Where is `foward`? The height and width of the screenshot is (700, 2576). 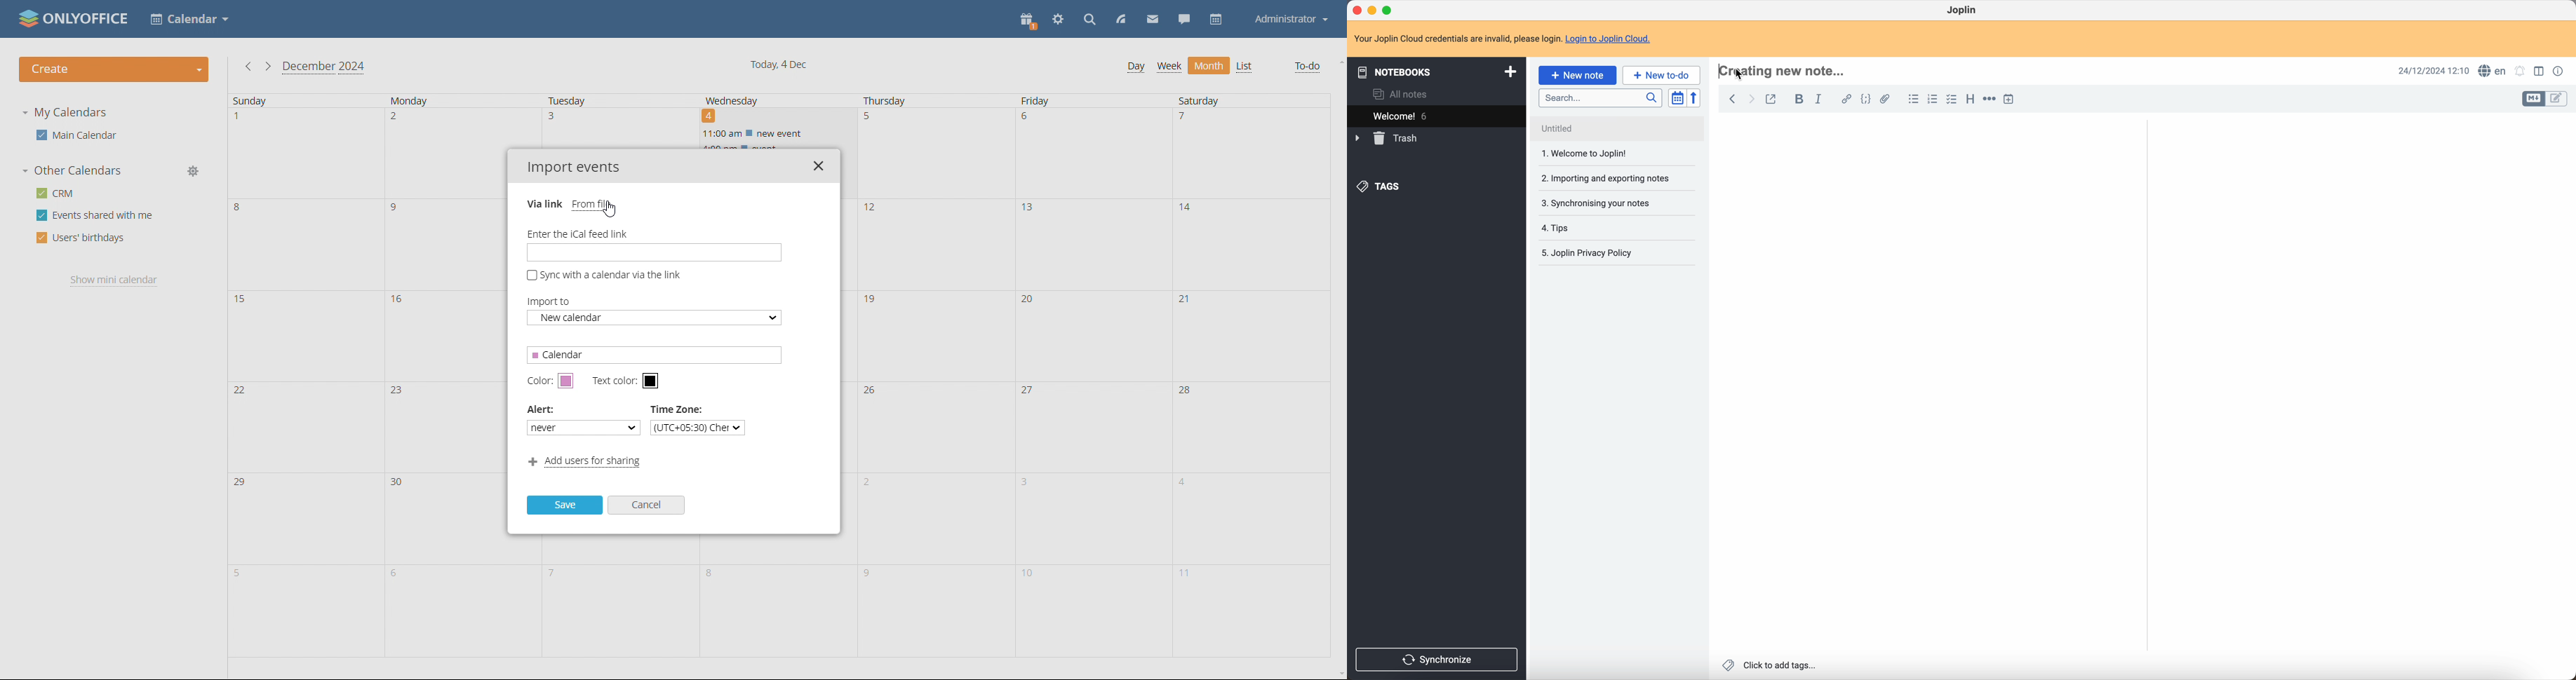 foward is located at coordinates (1750, 100).